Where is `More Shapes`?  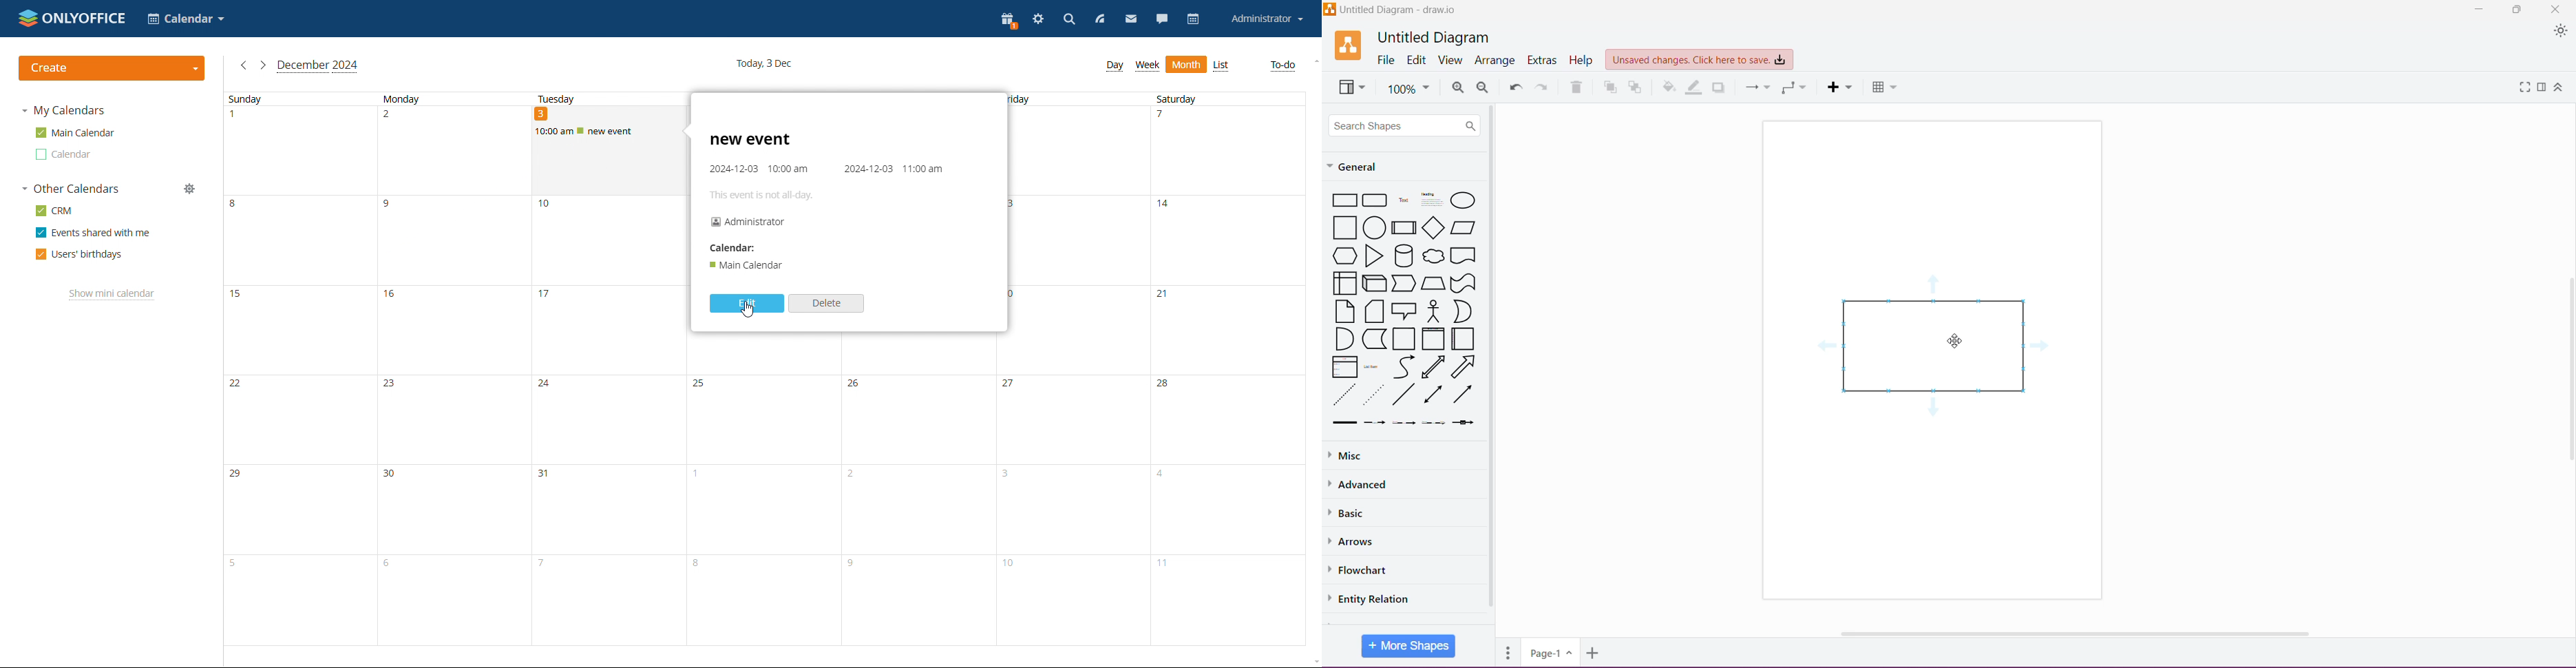
More Shapes is located at coordinates (1409, 646).